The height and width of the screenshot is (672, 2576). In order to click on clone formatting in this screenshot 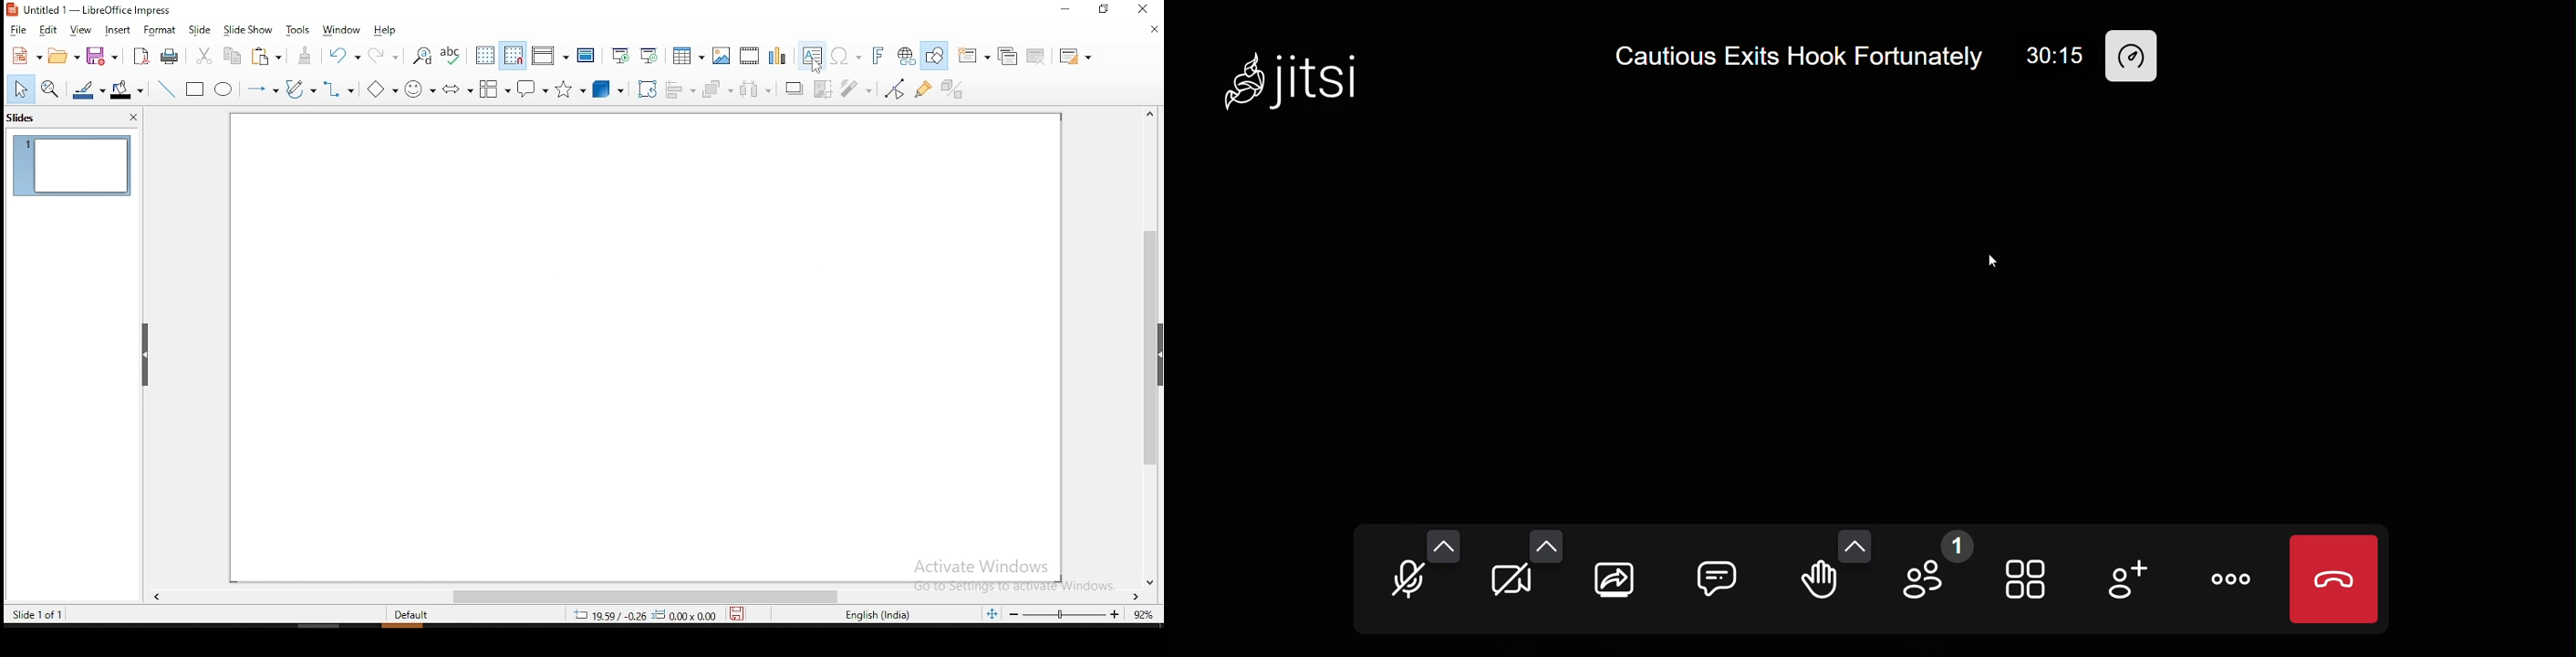, I will do `click(309, 57)`.